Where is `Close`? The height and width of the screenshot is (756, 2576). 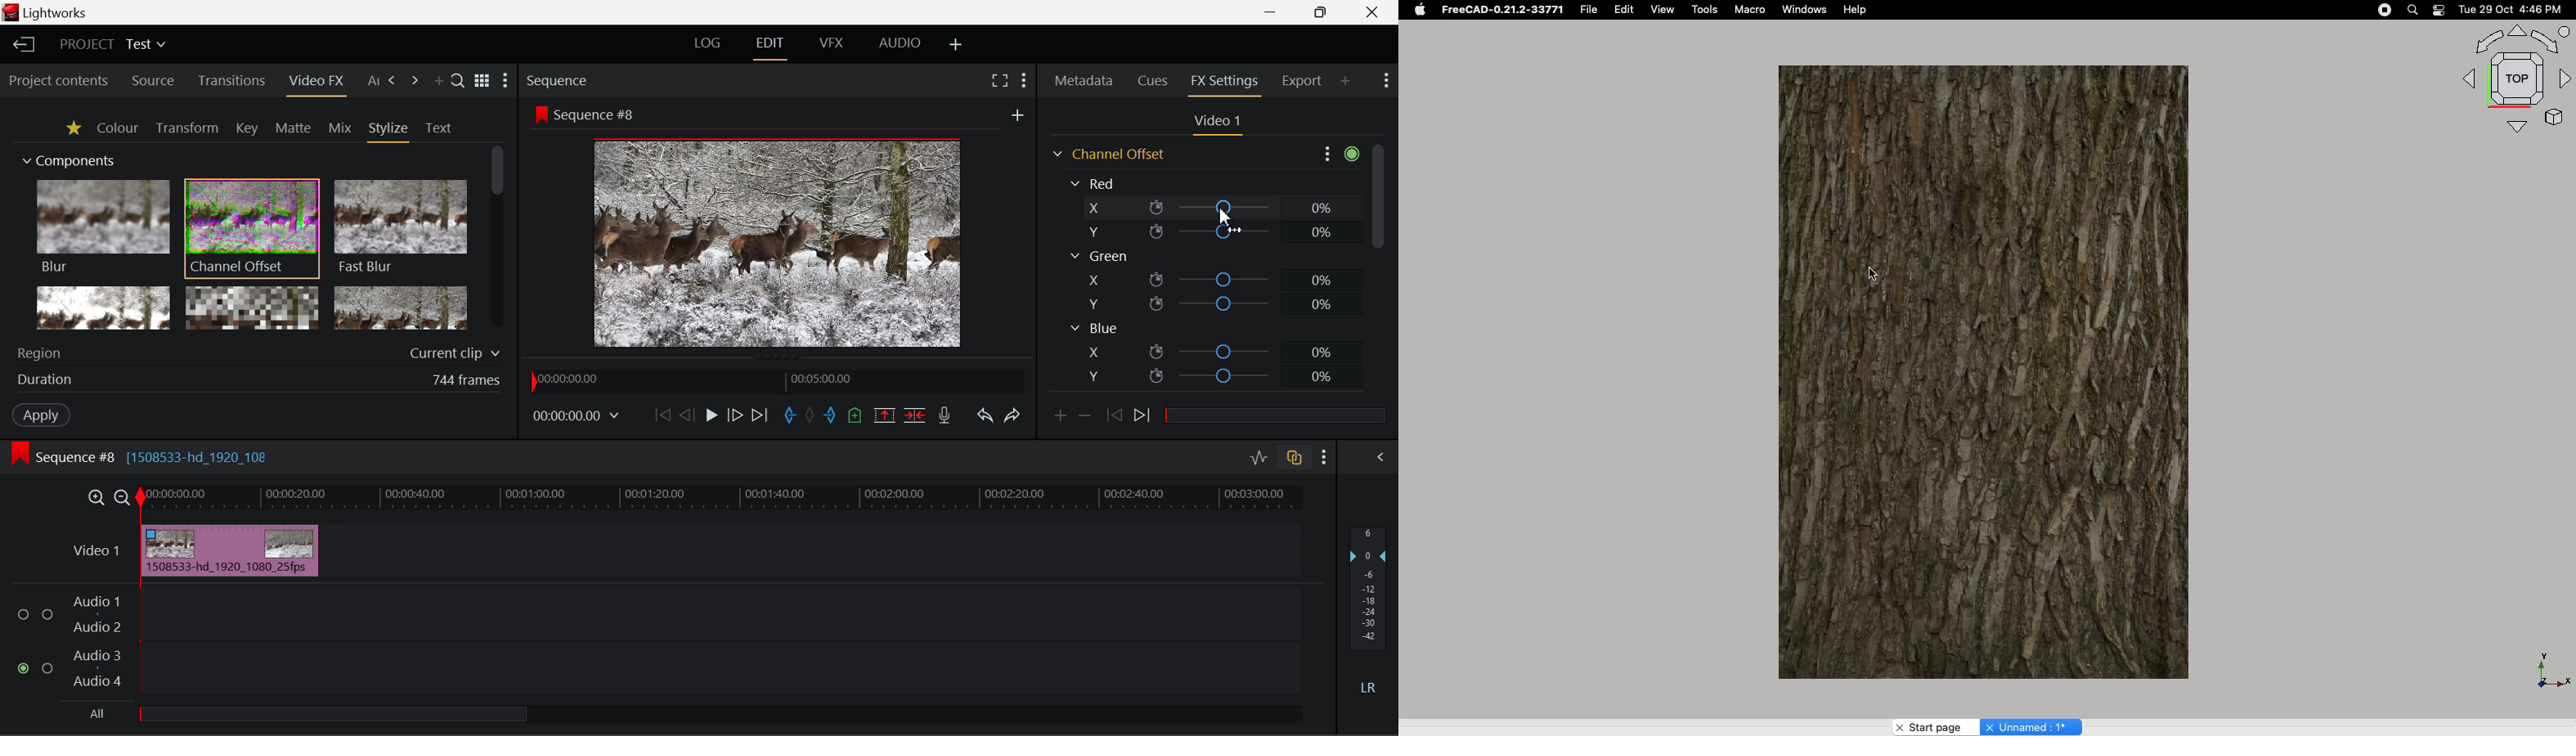 Close is located at coordinates (1372, 13).